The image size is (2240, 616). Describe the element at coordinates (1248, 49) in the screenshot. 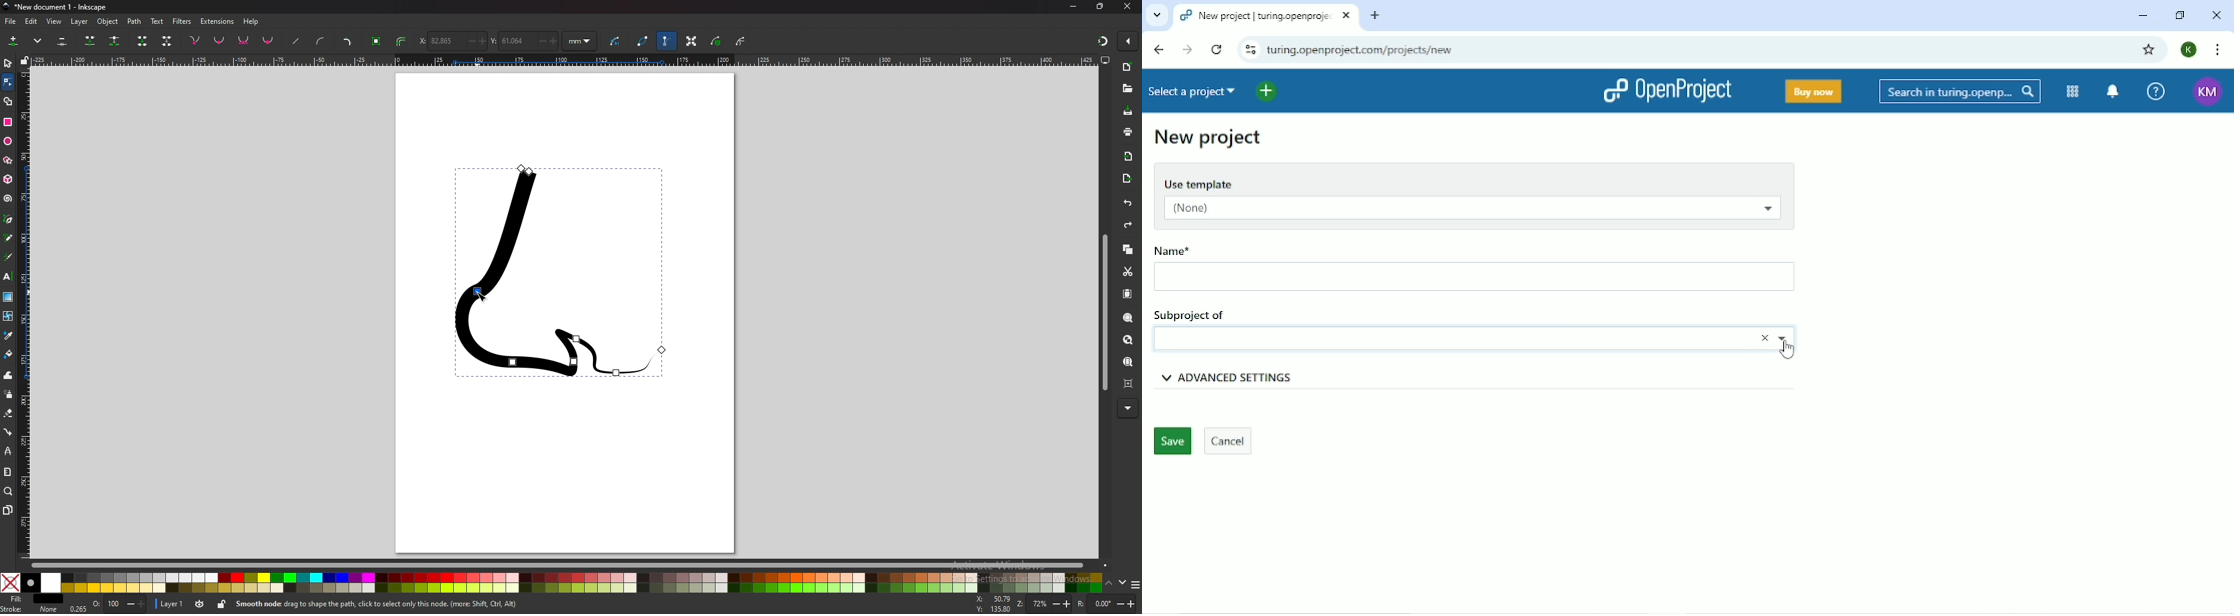

I see `View site information` at that location.